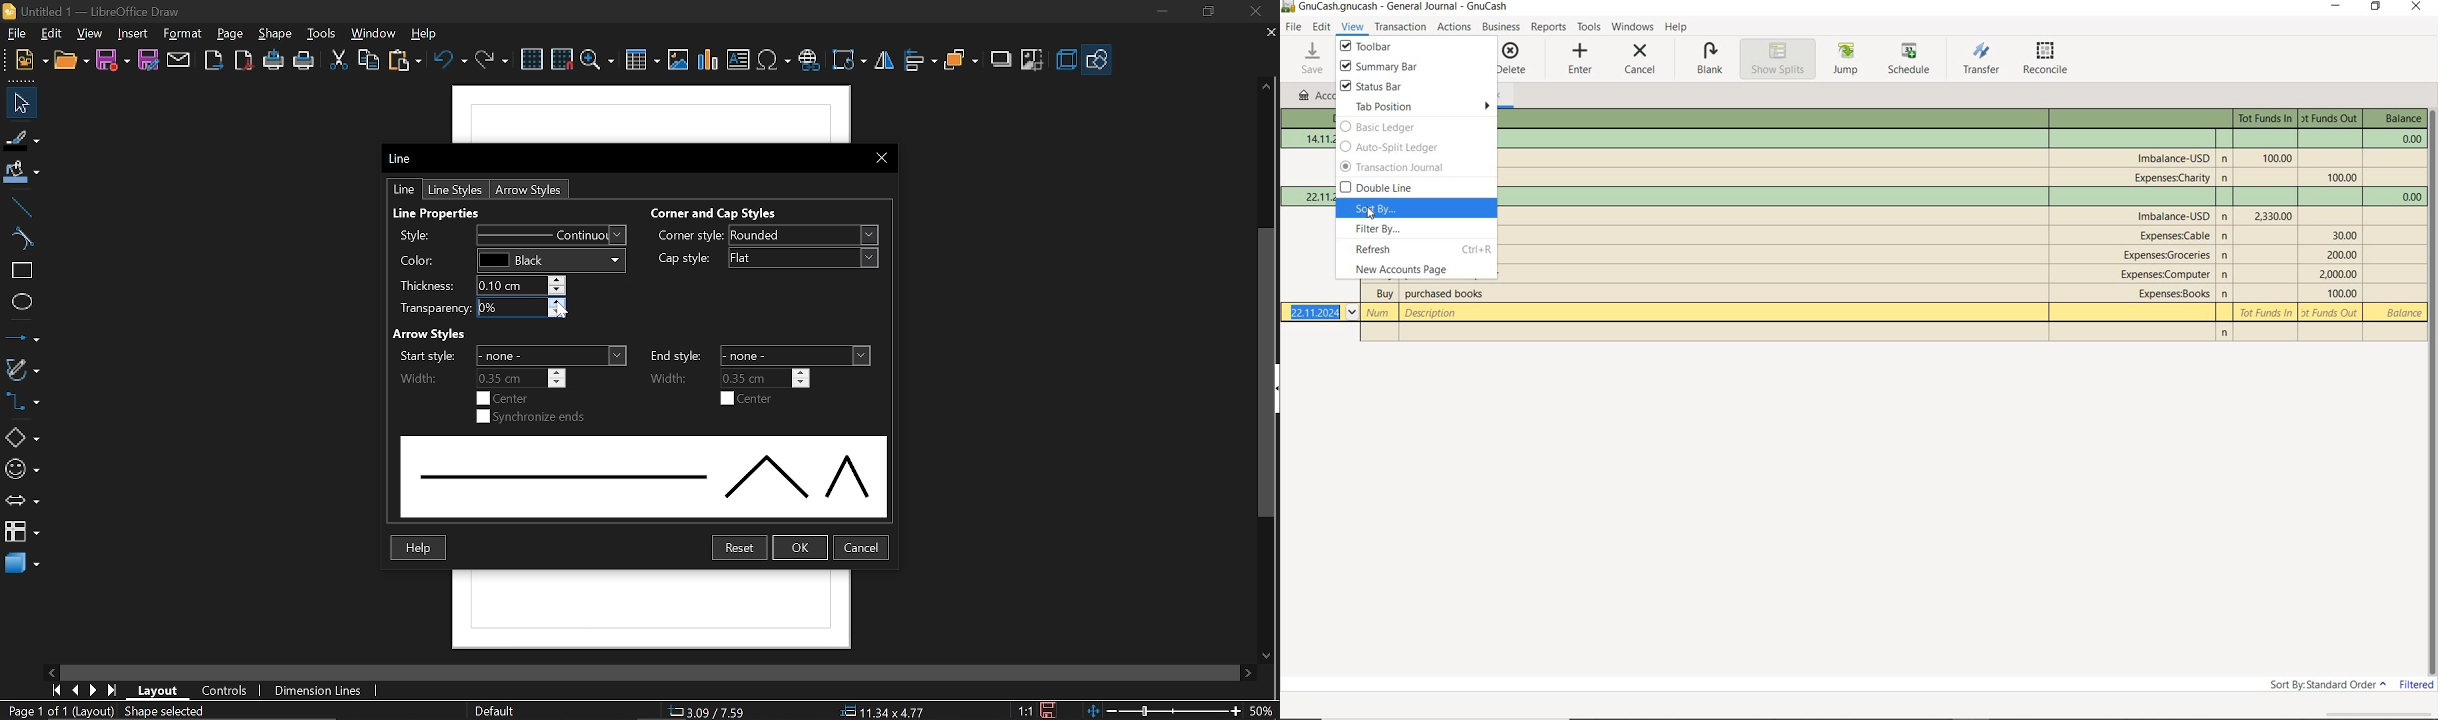 The image size is (2464, 728). What do you see at coordinates (1419, 106) in the screenshot?
I see `tab position` at bounding box center [1419, 106].